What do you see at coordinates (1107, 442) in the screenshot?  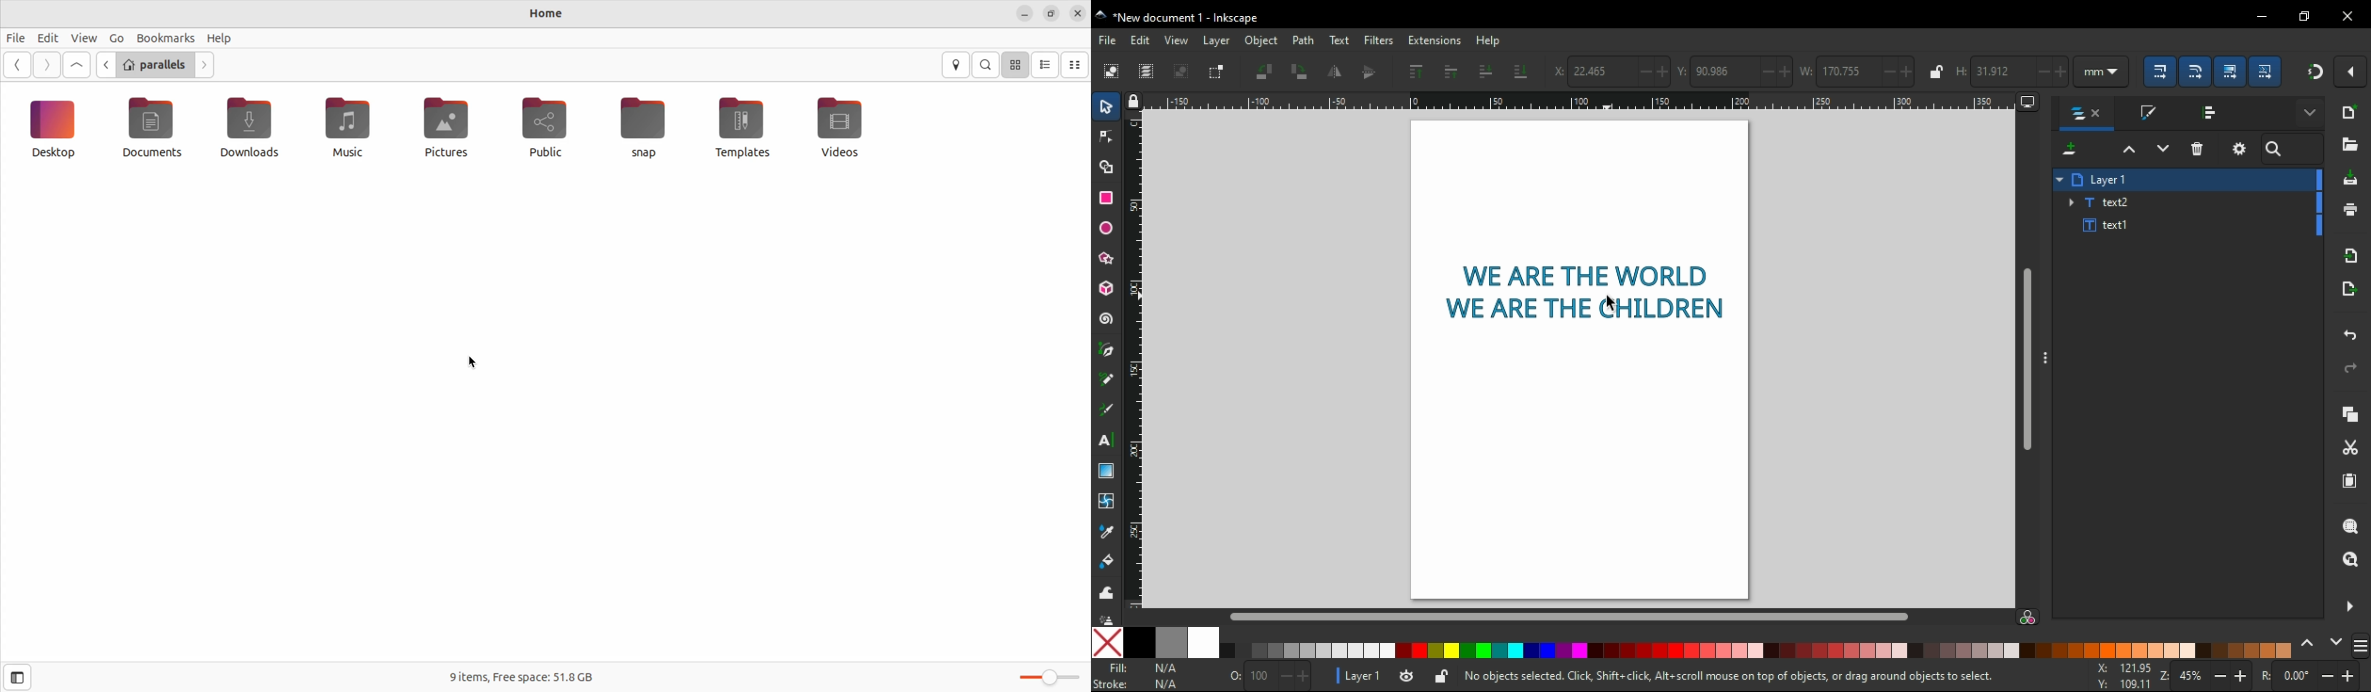 I see `text tool` at bounding box center [1107, 442].